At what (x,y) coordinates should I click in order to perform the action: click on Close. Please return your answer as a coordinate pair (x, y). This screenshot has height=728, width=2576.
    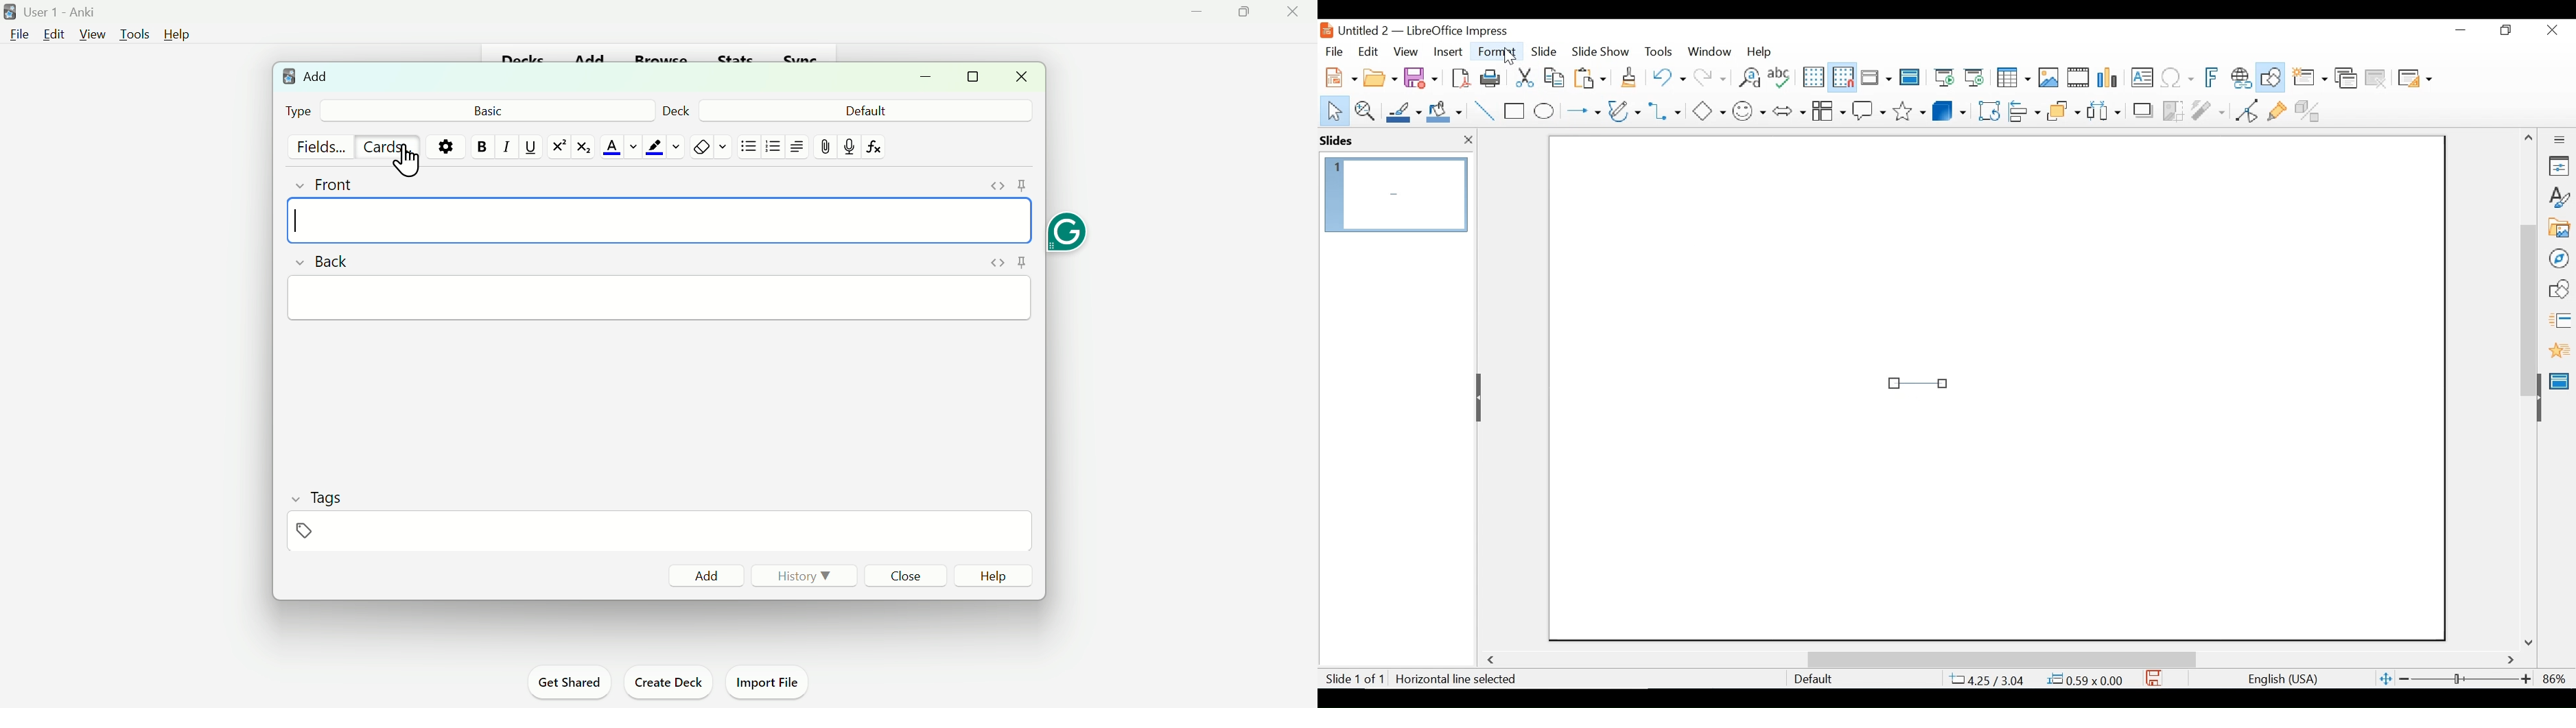
    Looking at the image, I should click on (1291, 10).